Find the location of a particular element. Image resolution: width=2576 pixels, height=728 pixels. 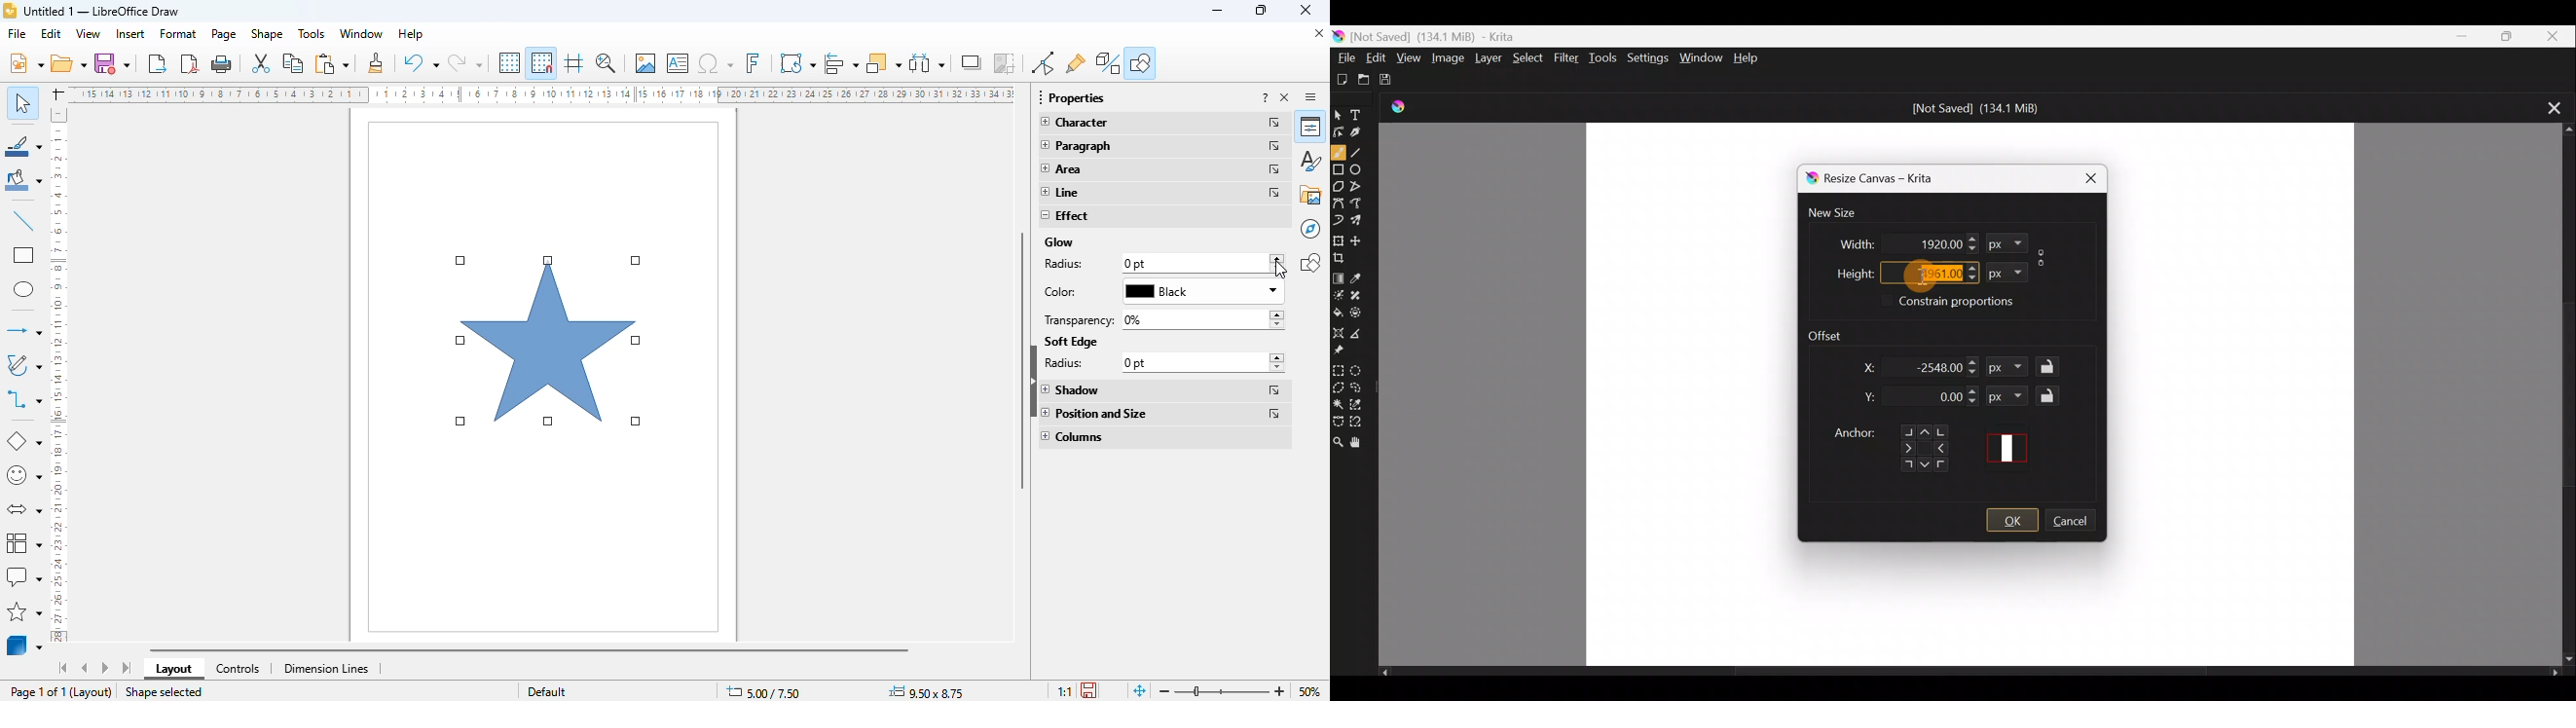

display grid is located at coordinates (510, 62).